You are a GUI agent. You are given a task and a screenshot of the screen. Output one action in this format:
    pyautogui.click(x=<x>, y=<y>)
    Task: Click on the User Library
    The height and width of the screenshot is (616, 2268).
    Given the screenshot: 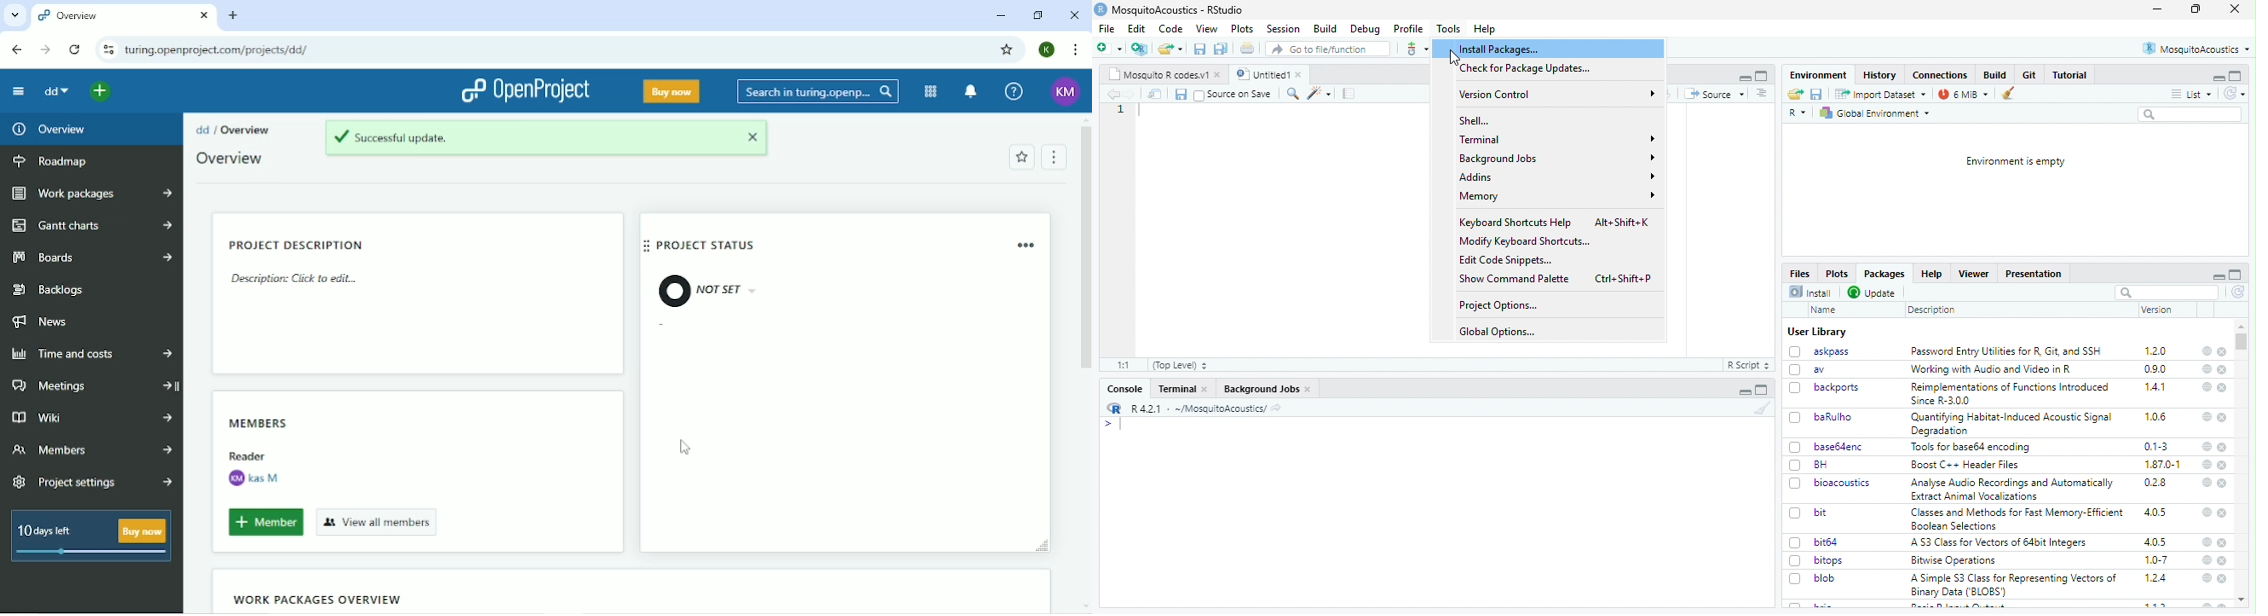 What is the action you would take?
    pyautogui.click(x=1819, y=333)
    